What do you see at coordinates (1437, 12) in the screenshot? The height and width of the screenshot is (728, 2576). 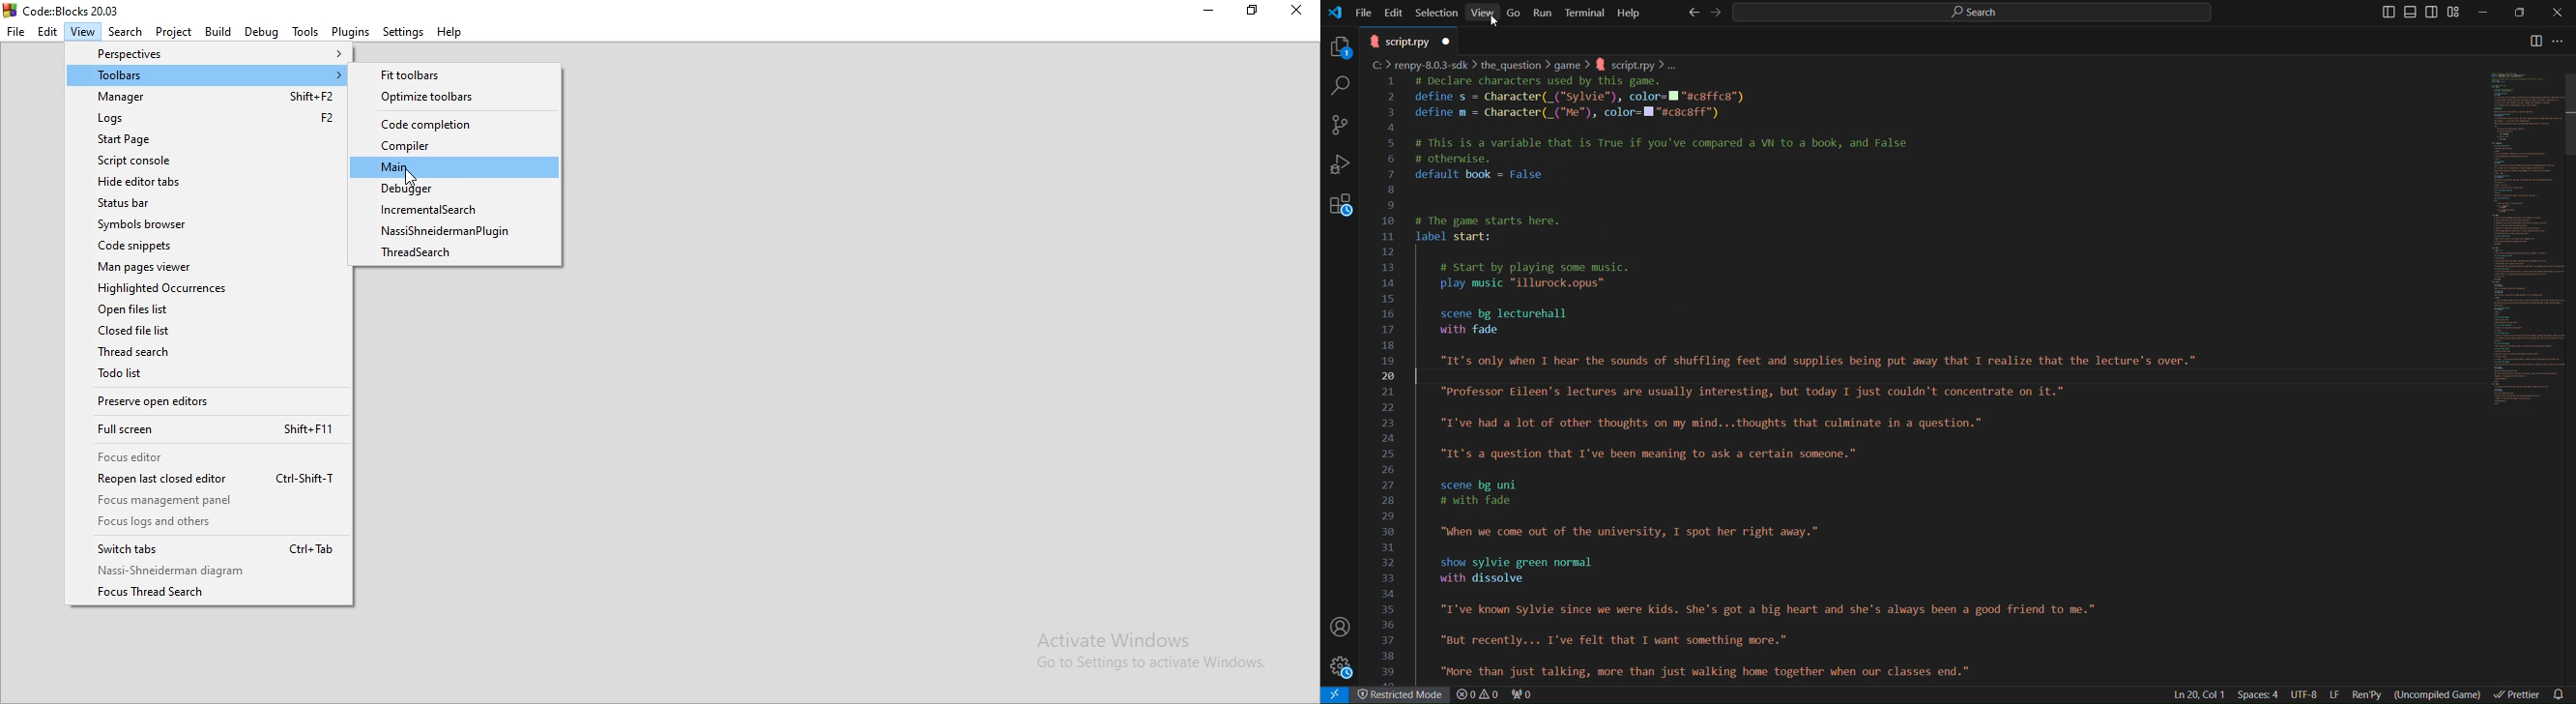 I see `Selection` at bounding box center [1437, 12].